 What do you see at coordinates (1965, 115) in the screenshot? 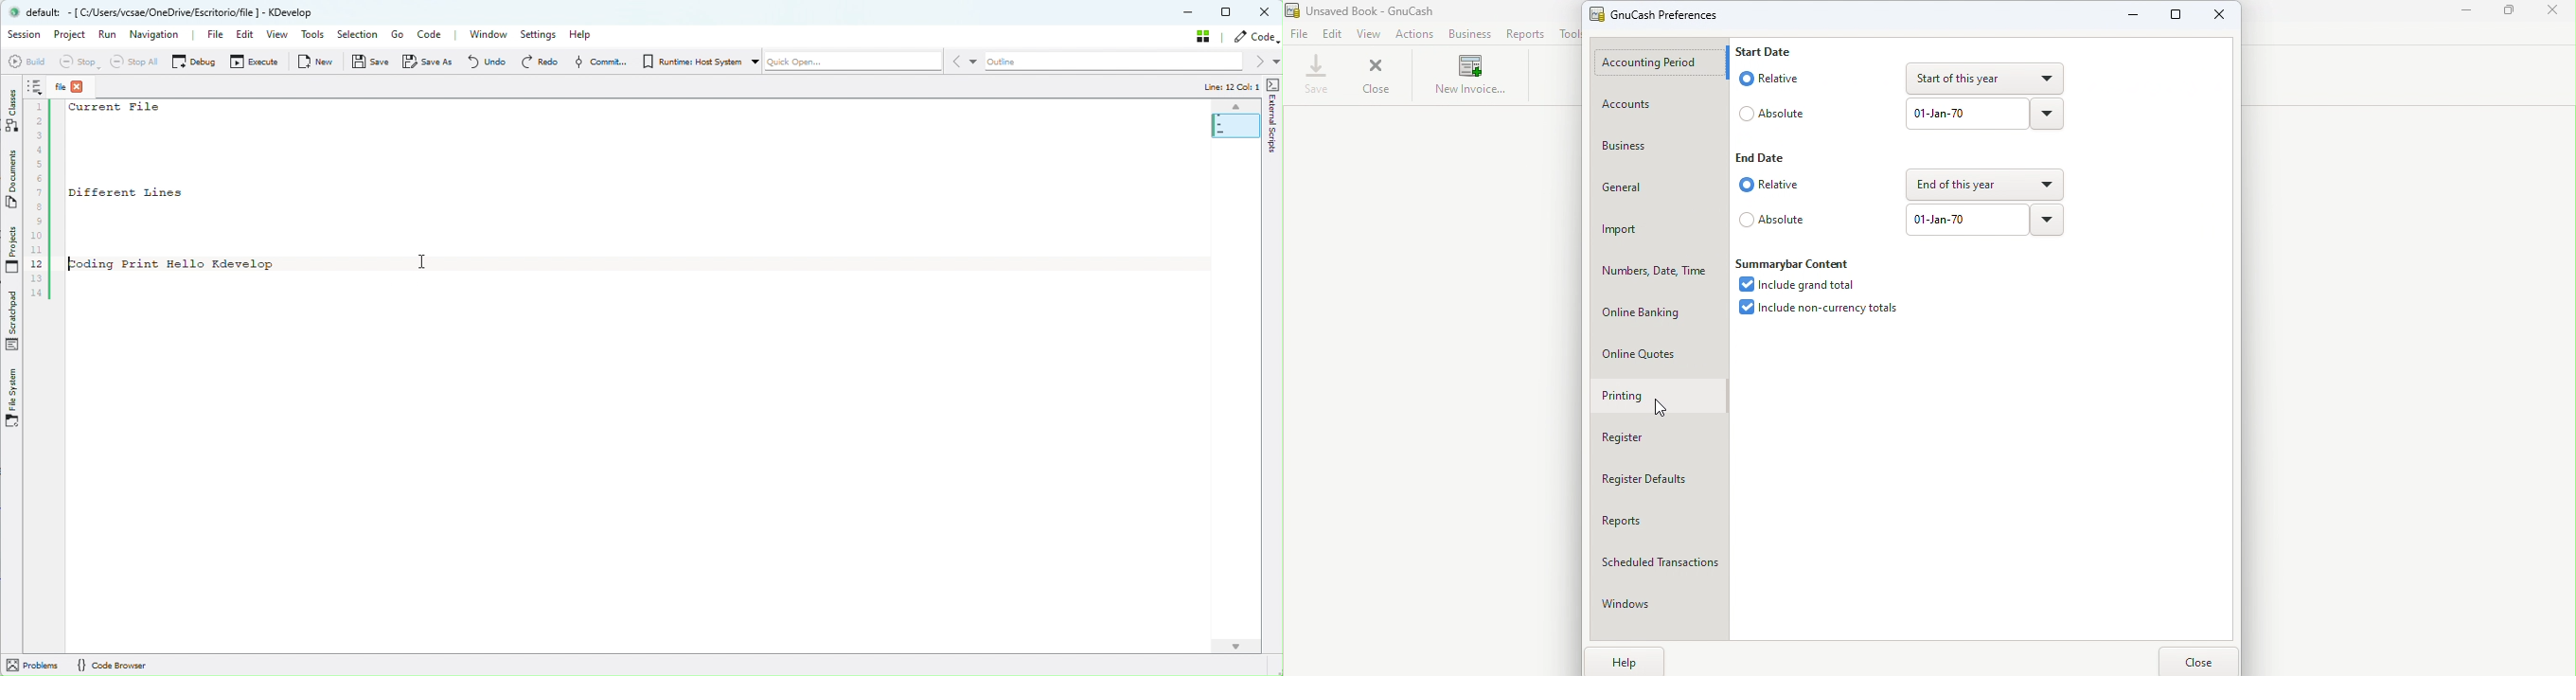
I see `01-jan-70` at bounding box center [1965, 115].